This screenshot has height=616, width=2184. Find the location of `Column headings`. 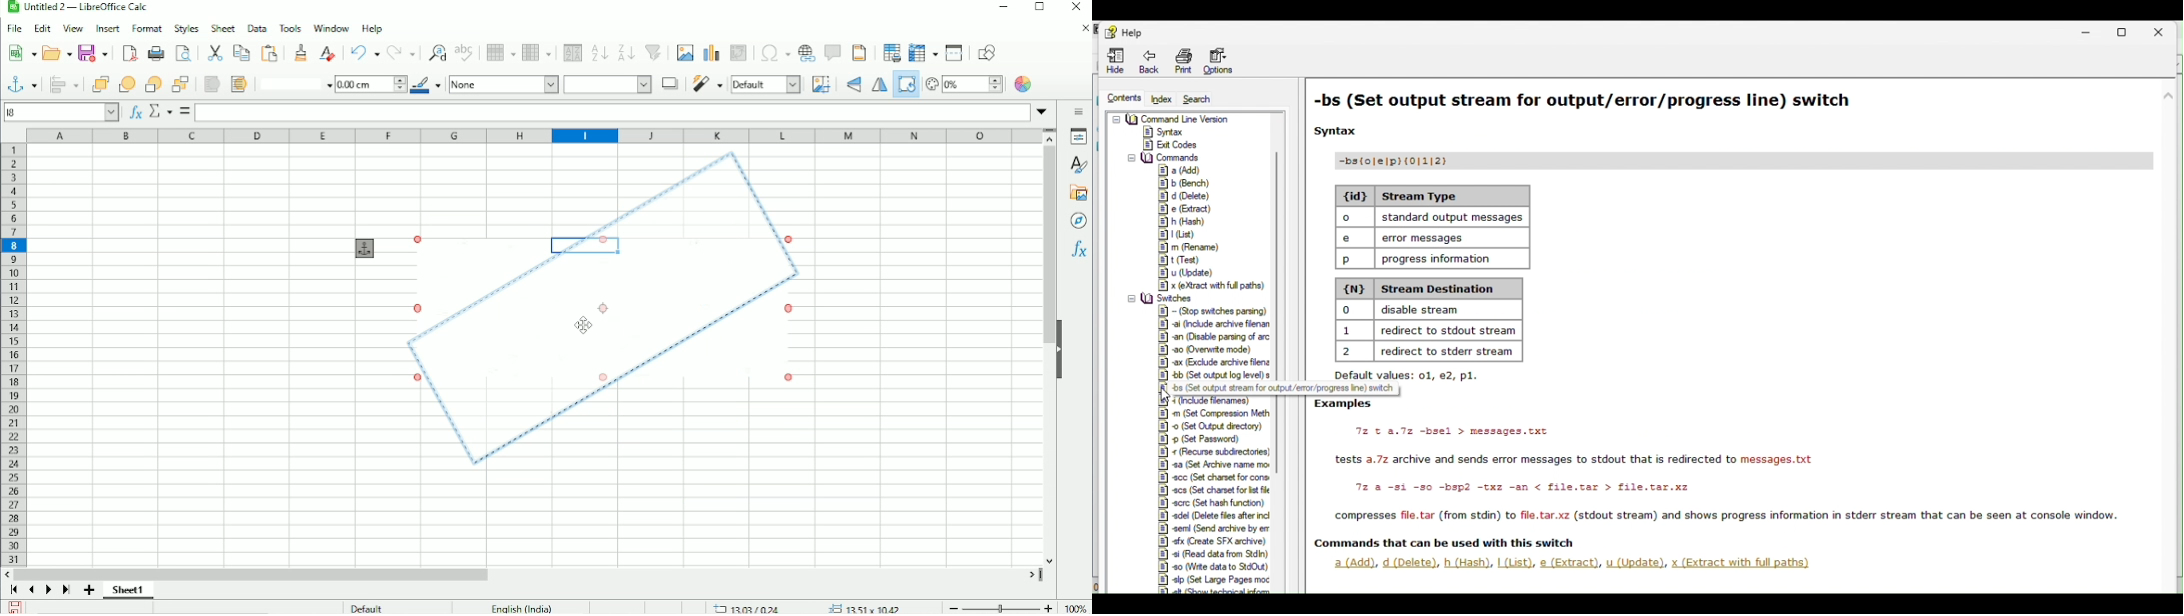

Column headings is located at coordinates (532, 136).